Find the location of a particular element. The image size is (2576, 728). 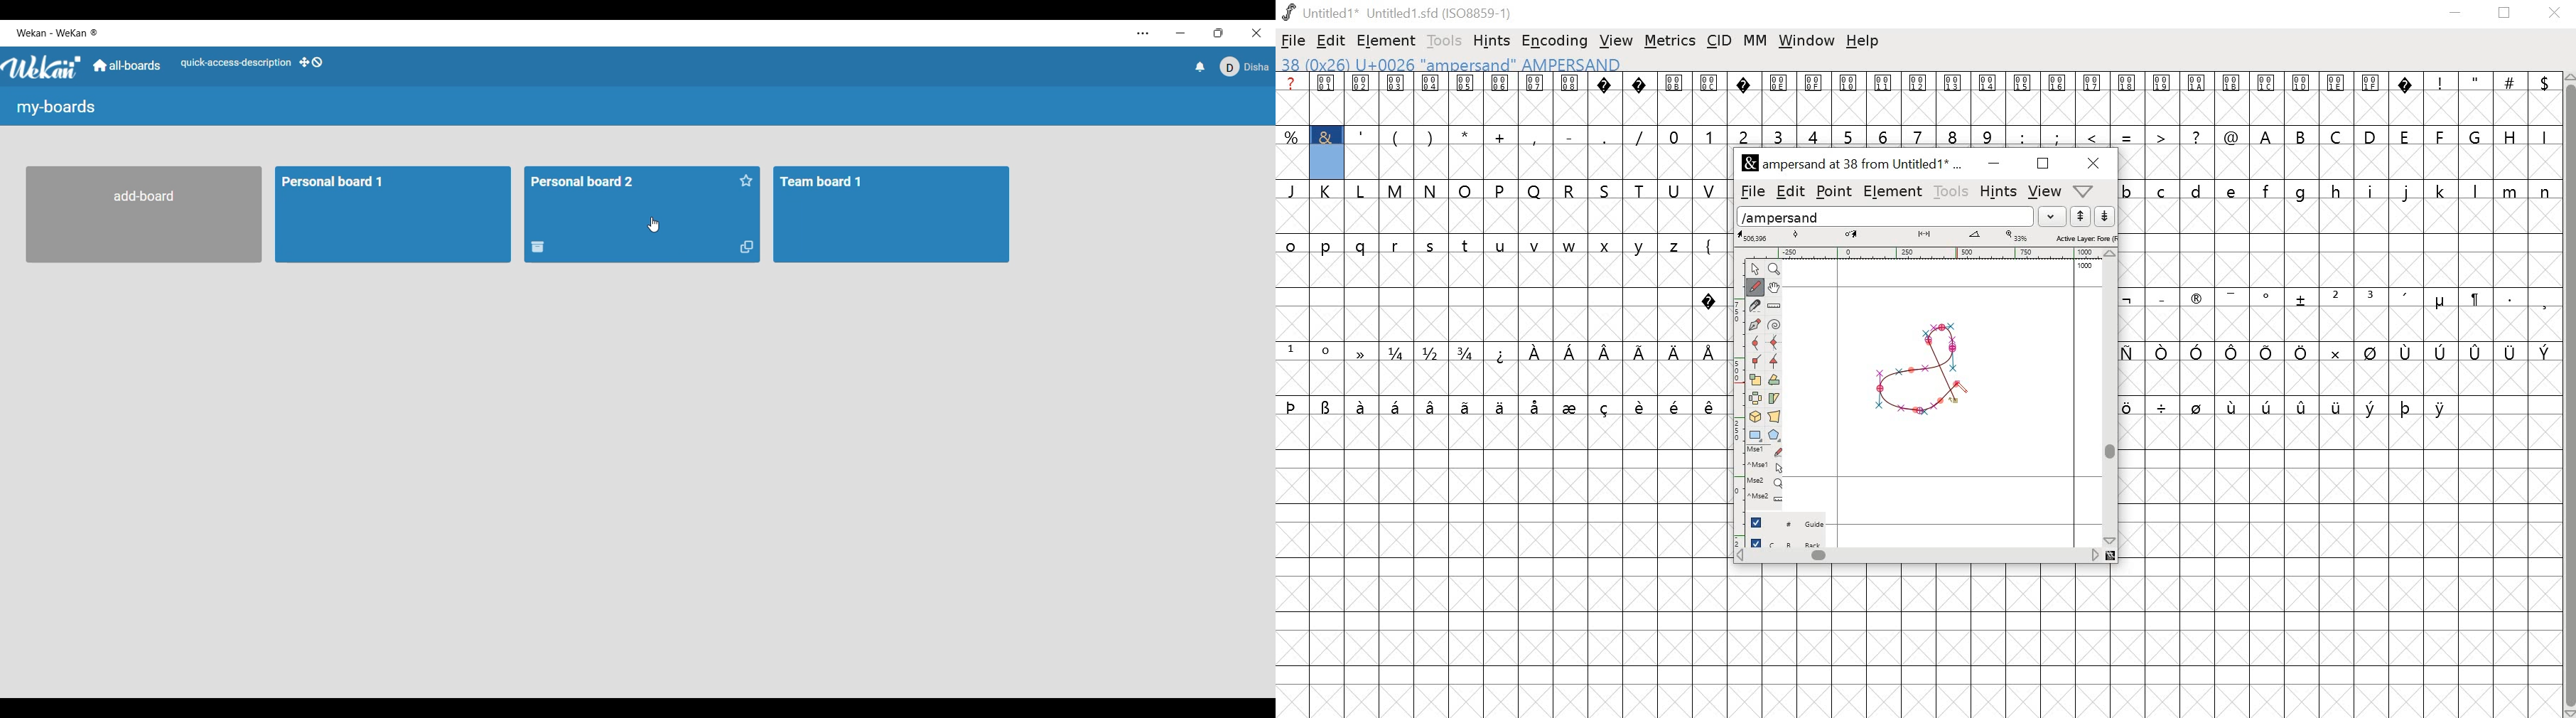

E is located at coordinates (2405, 135).